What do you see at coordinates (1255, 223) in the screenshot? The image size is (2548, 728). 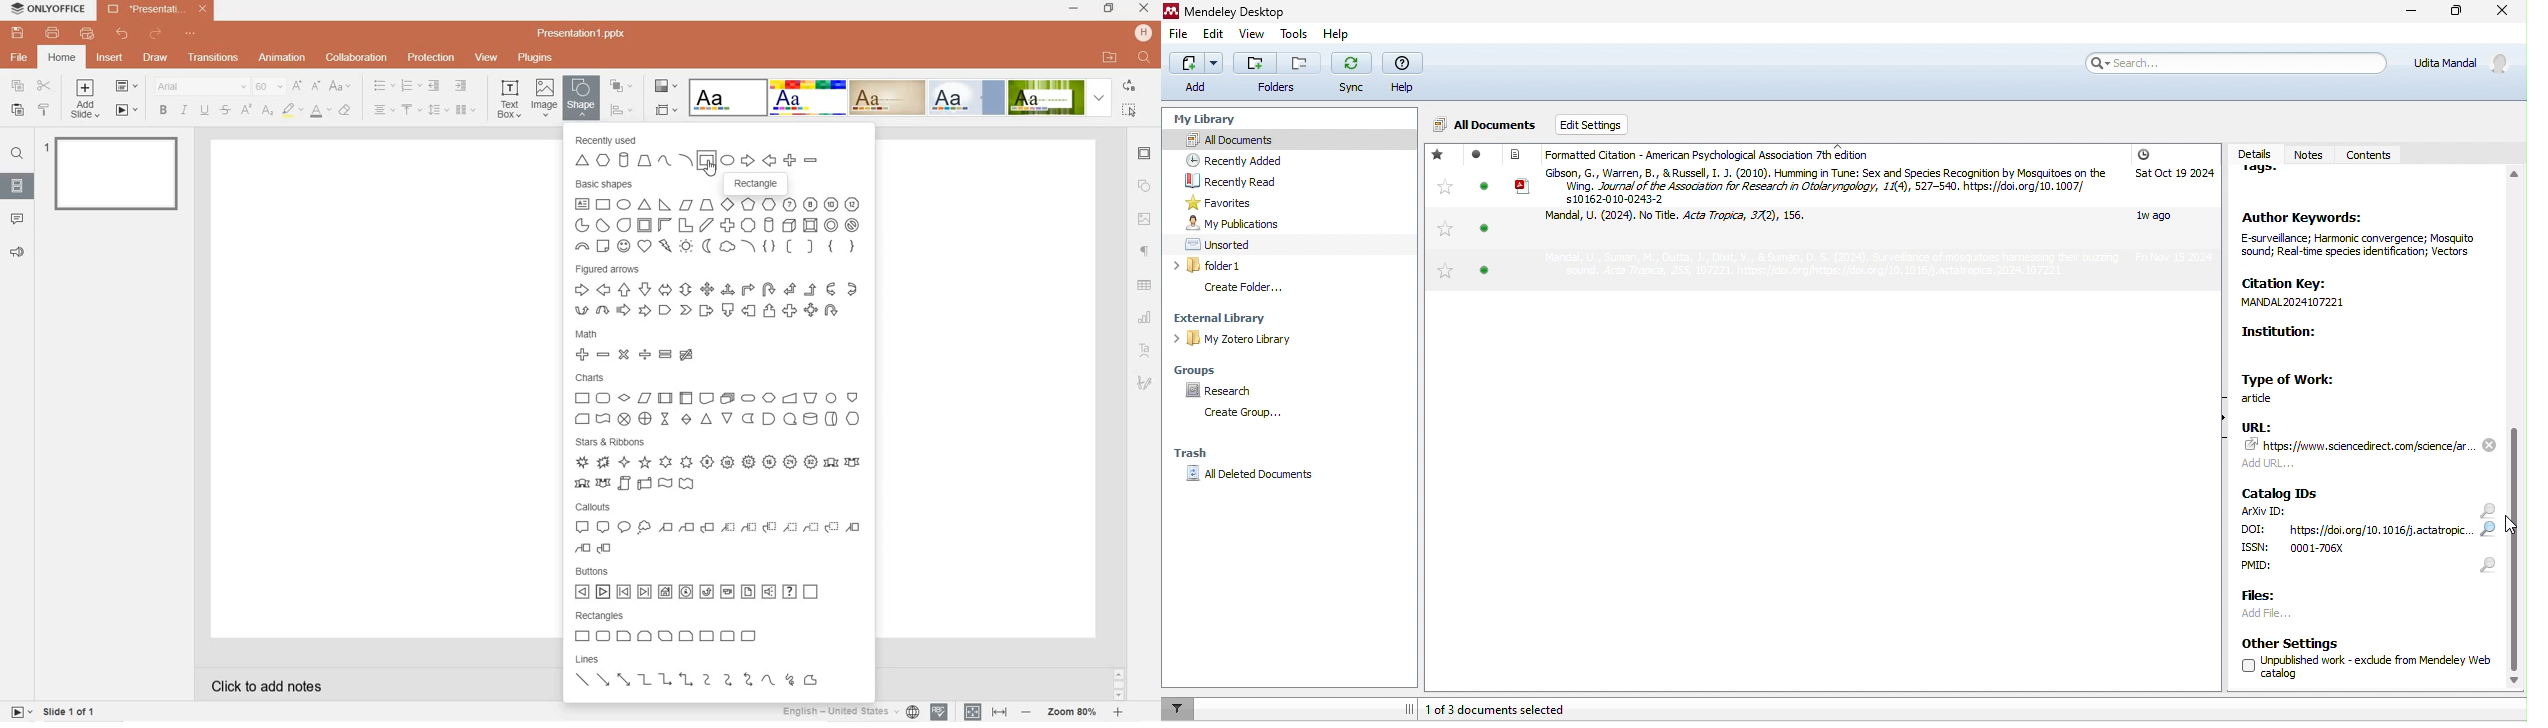 I see `my publication` at bounding box center [1255, 223].